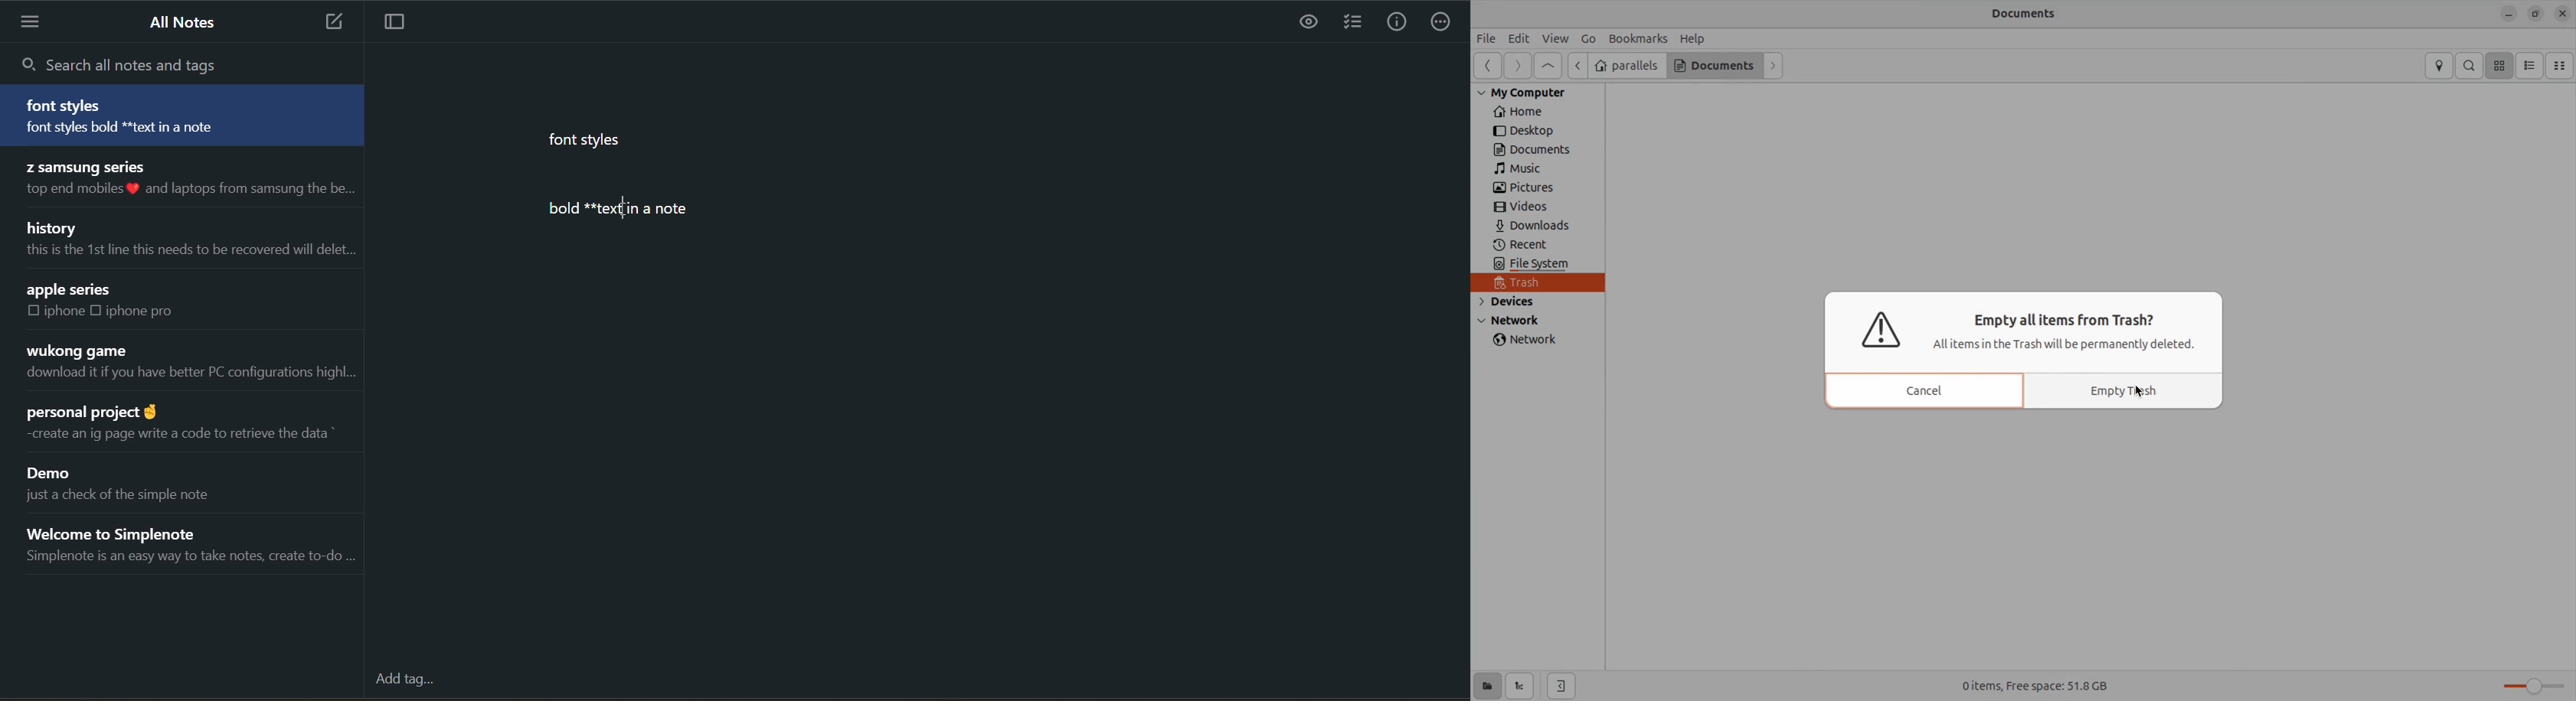 The height and width of the screenshot is (728, 2576). What do you see at coordinates (141, 311) in the screenshot?
I see `iphone pro` at bounding box center [141, 311].